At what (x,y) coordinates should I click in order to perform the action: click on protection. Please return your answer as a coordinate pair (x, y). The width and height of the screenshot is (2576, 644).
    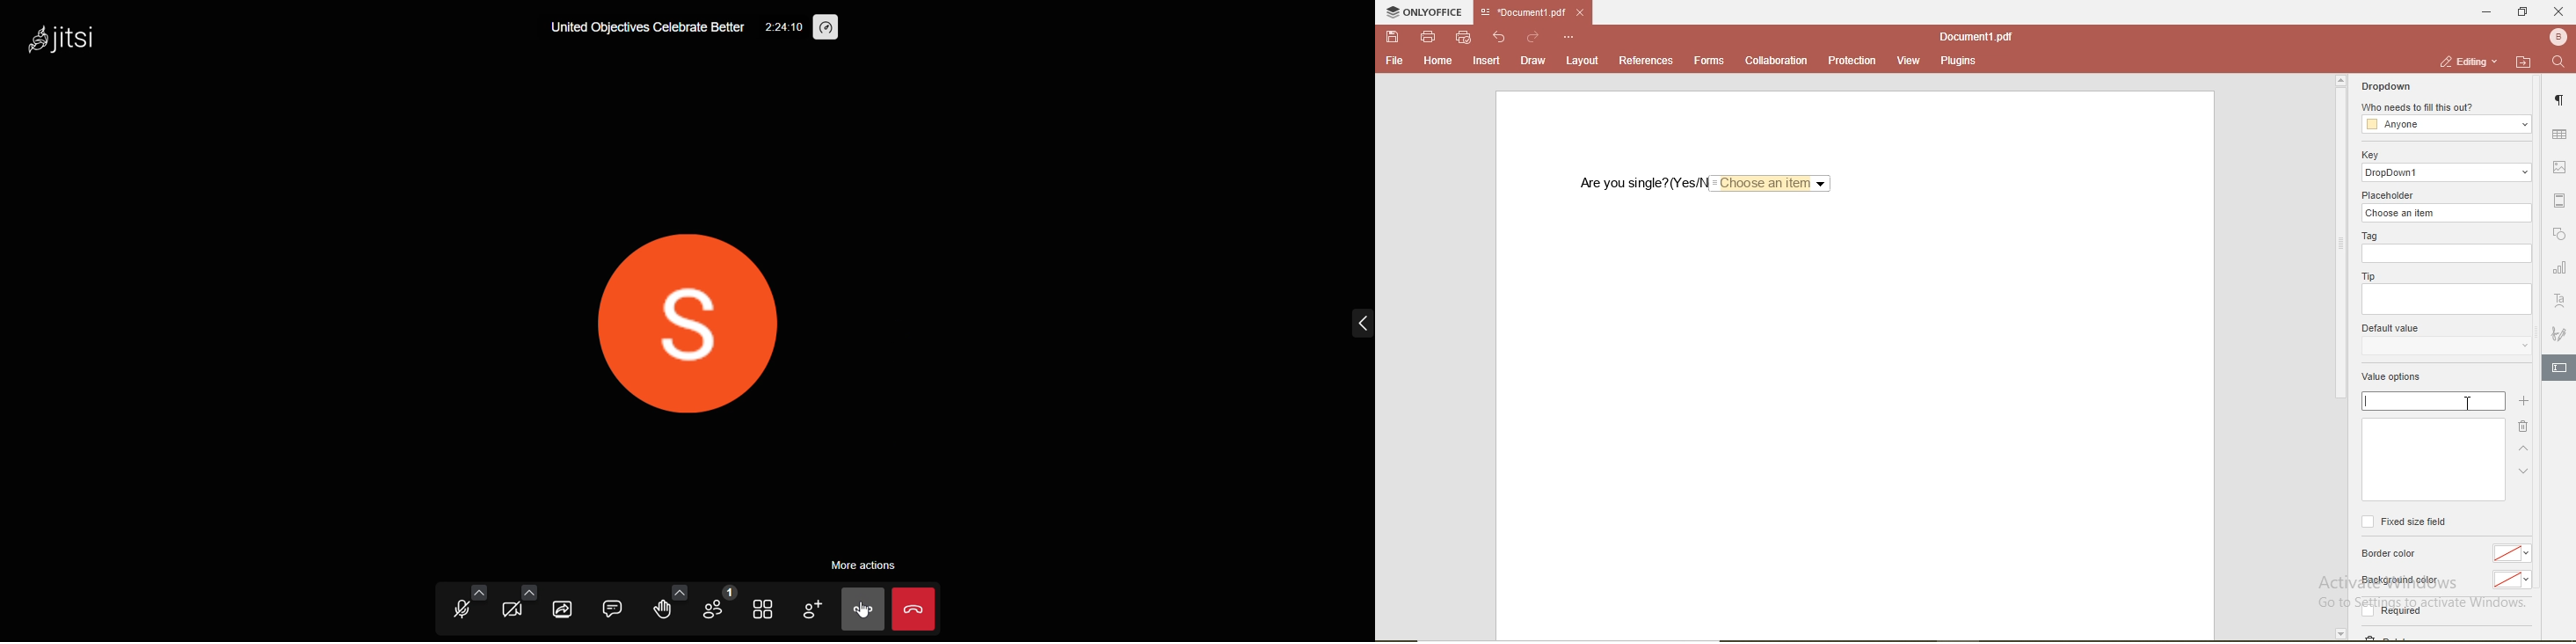
    Looking at the image, I should click on (1853, 60).